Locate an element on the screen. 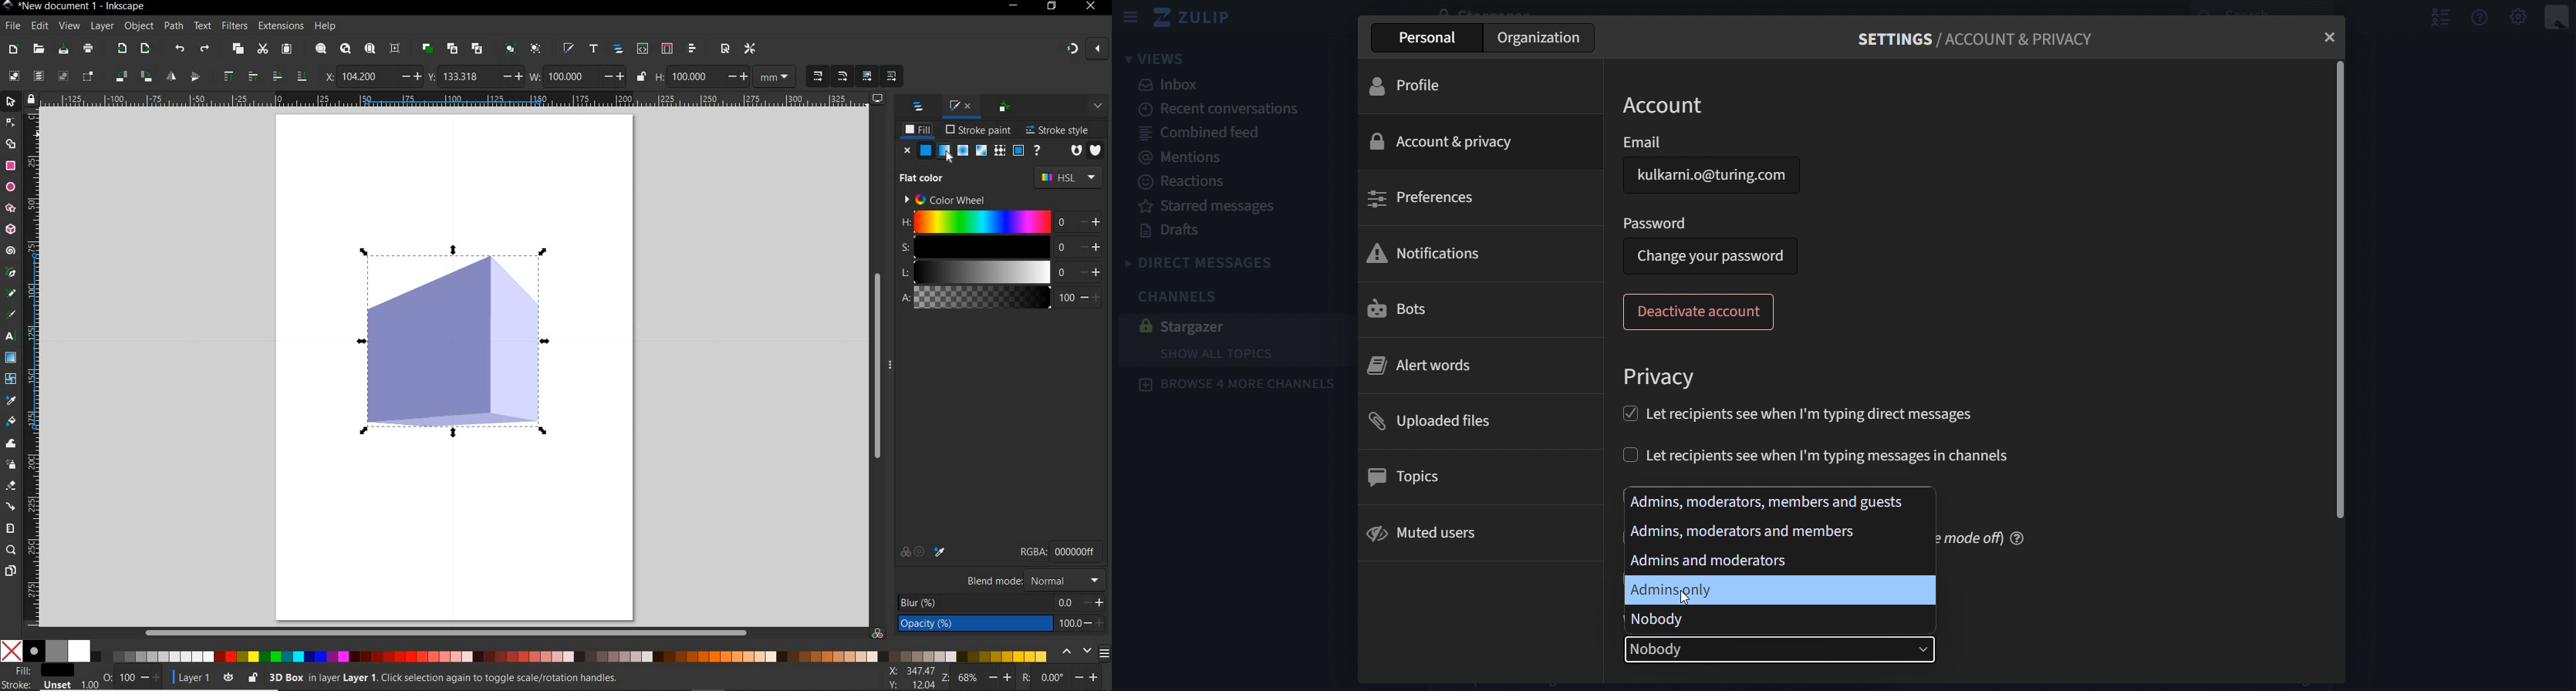  UNLINK CODE is located at coordinates (478, 50).